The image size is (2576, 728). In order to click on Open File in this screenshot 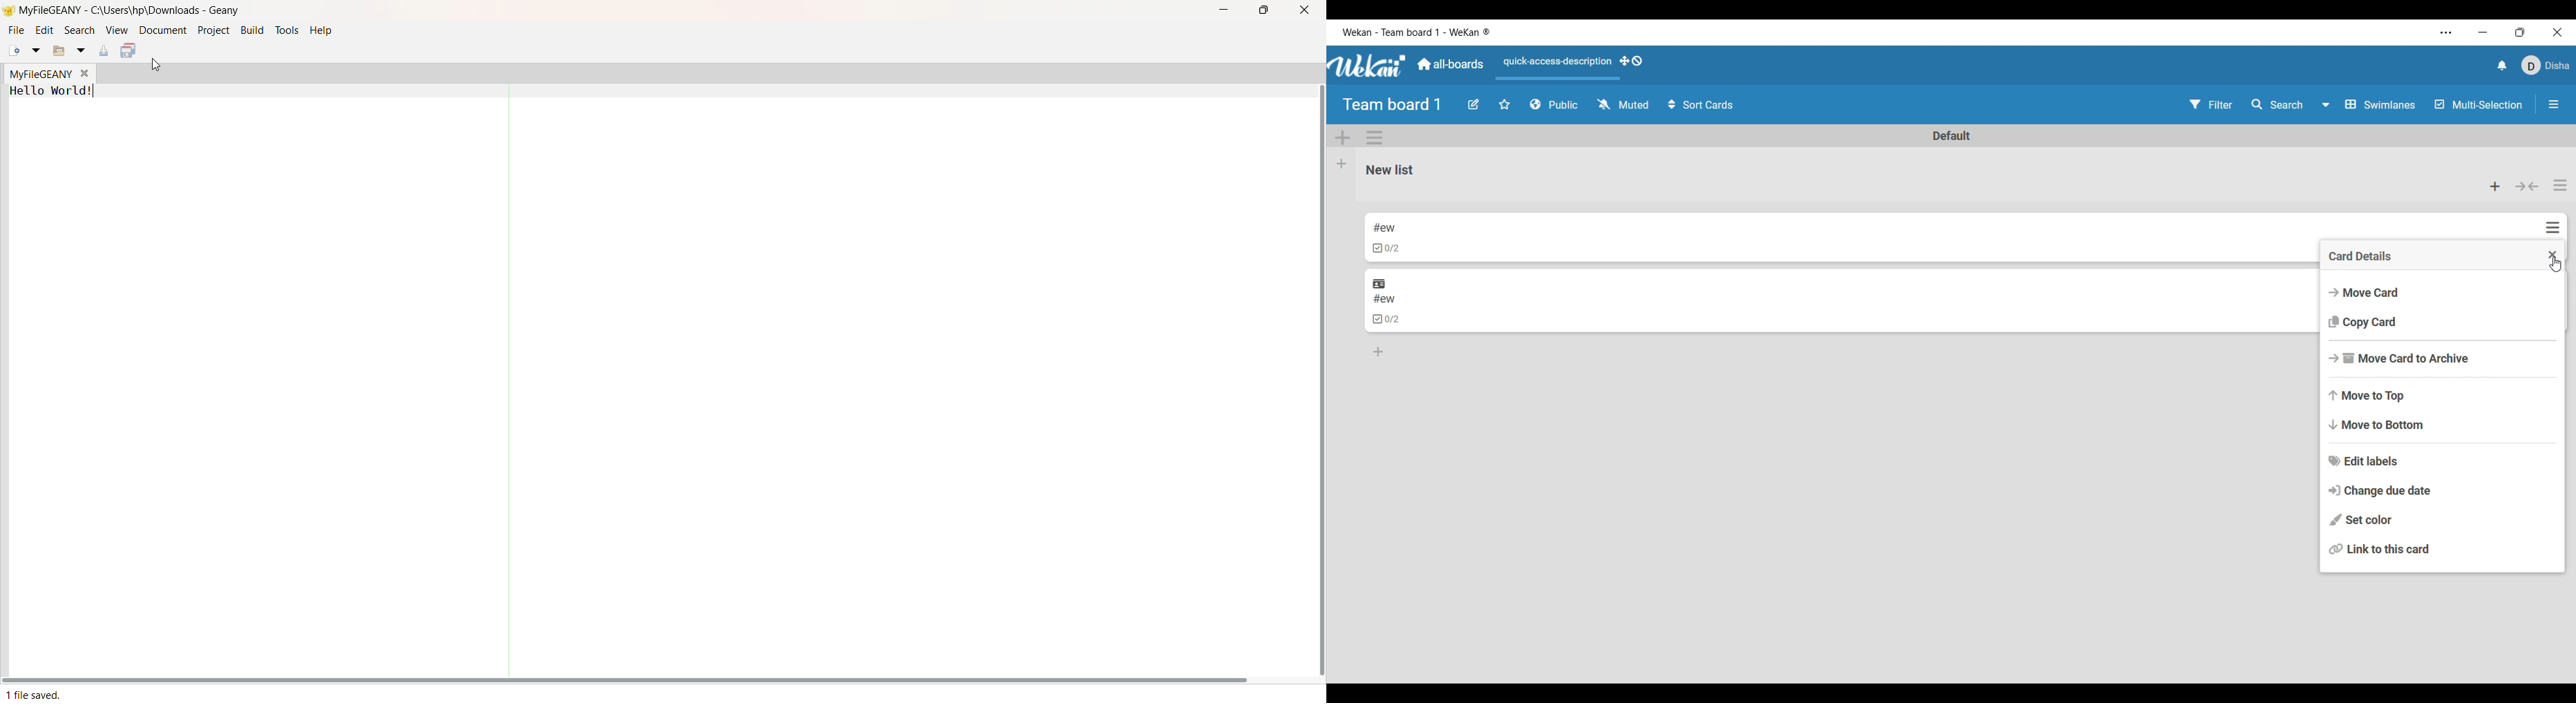, I will do `click(59, 50)`.